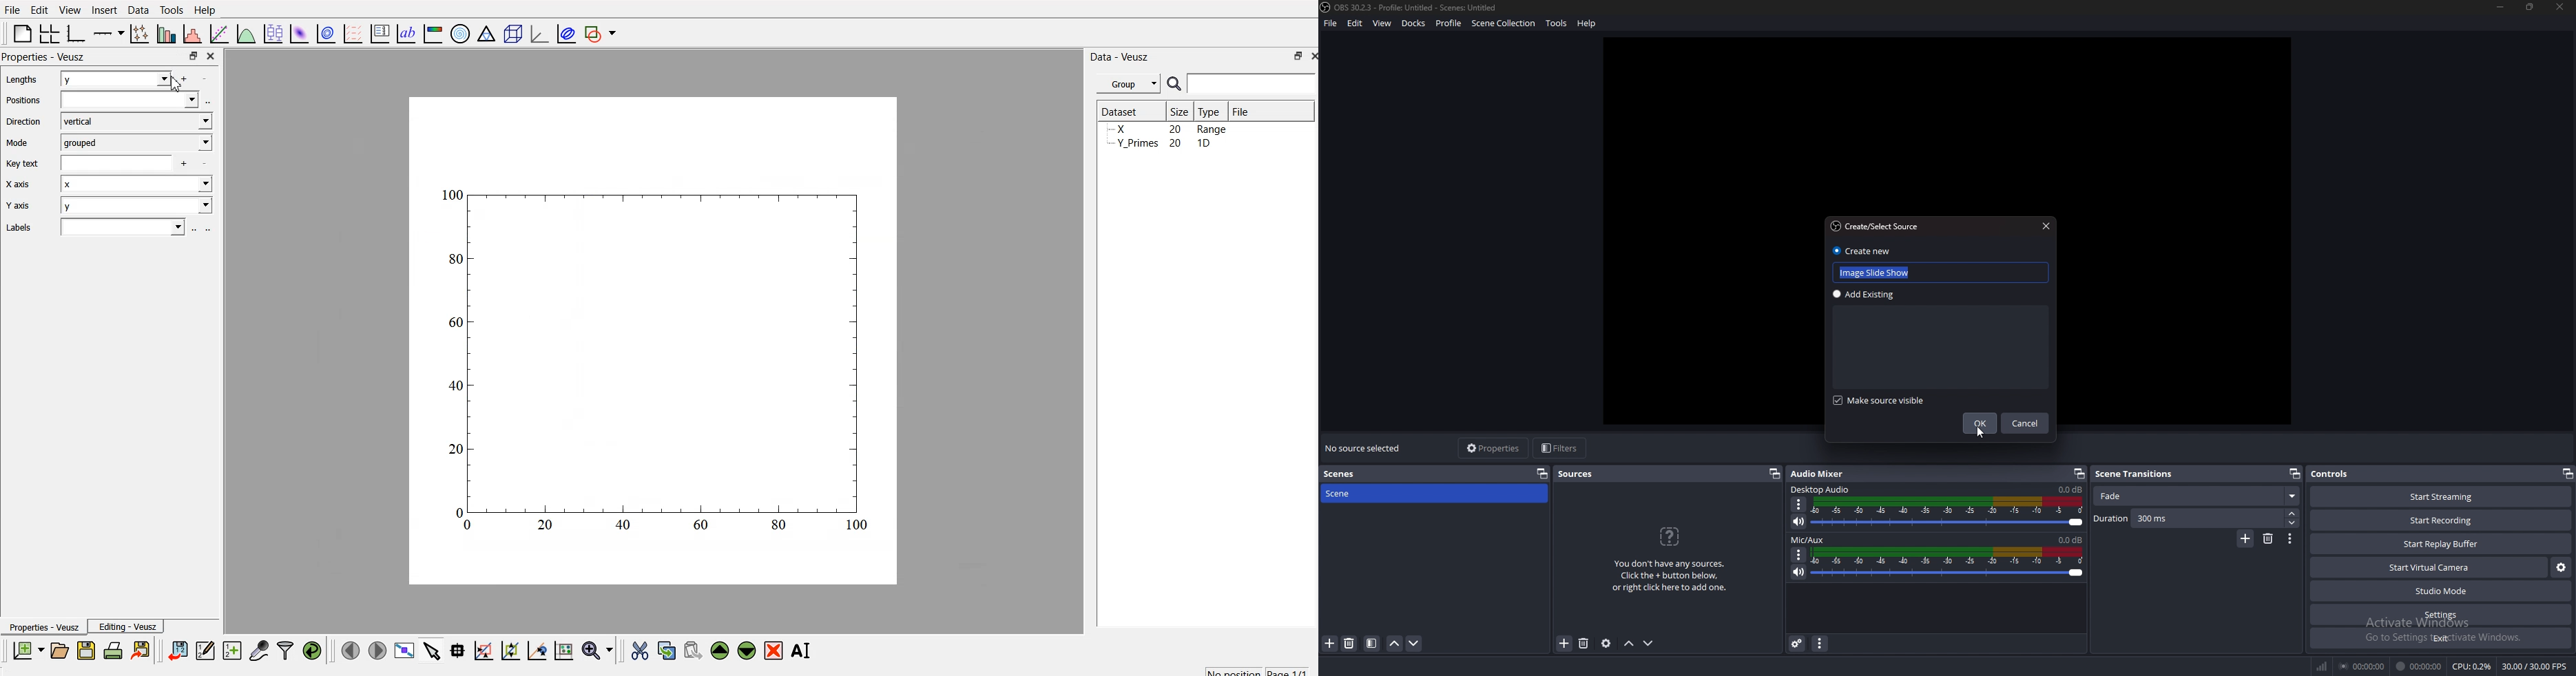 The width and height of the screenshot is (2576, 700). What do you see at coordinates (349, 650) in the screenshot?
I see `move to previous page` at bounding box center [349, 650].